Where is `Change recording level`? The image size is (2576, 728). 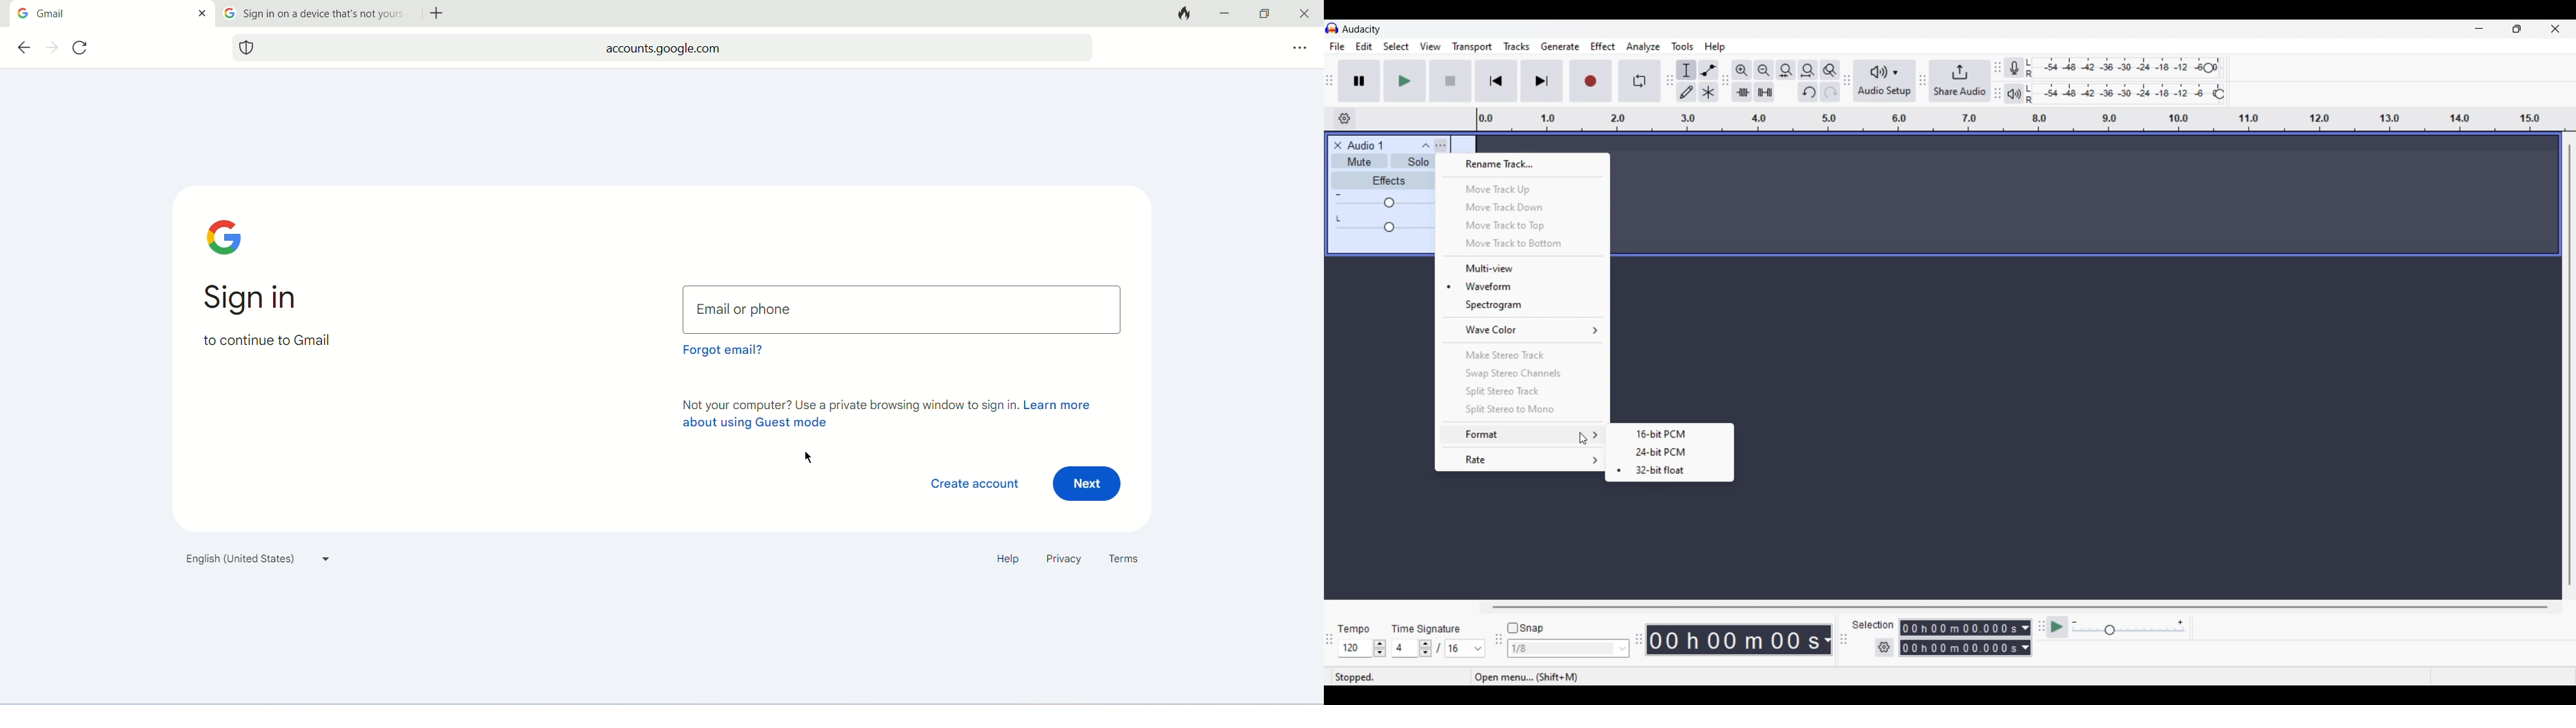 Change recording level is located at coordinates (2209, 67).